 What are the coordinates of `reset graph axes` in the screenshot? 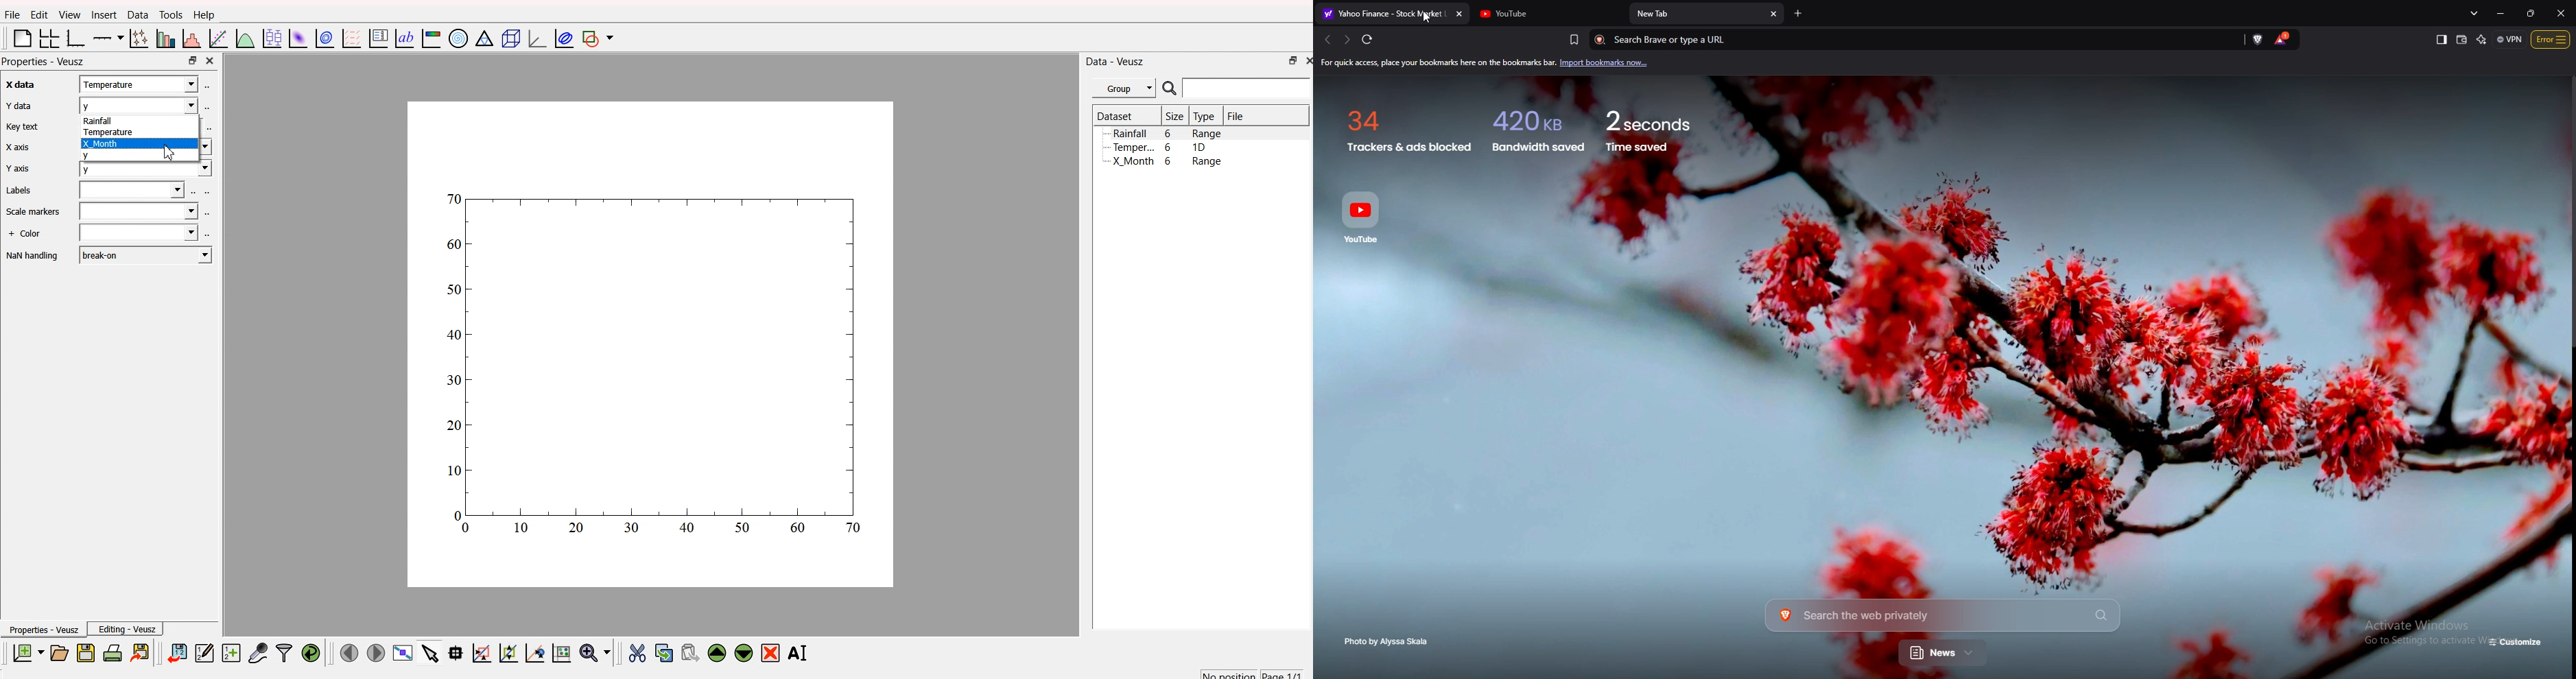 It's located at (564, 652).